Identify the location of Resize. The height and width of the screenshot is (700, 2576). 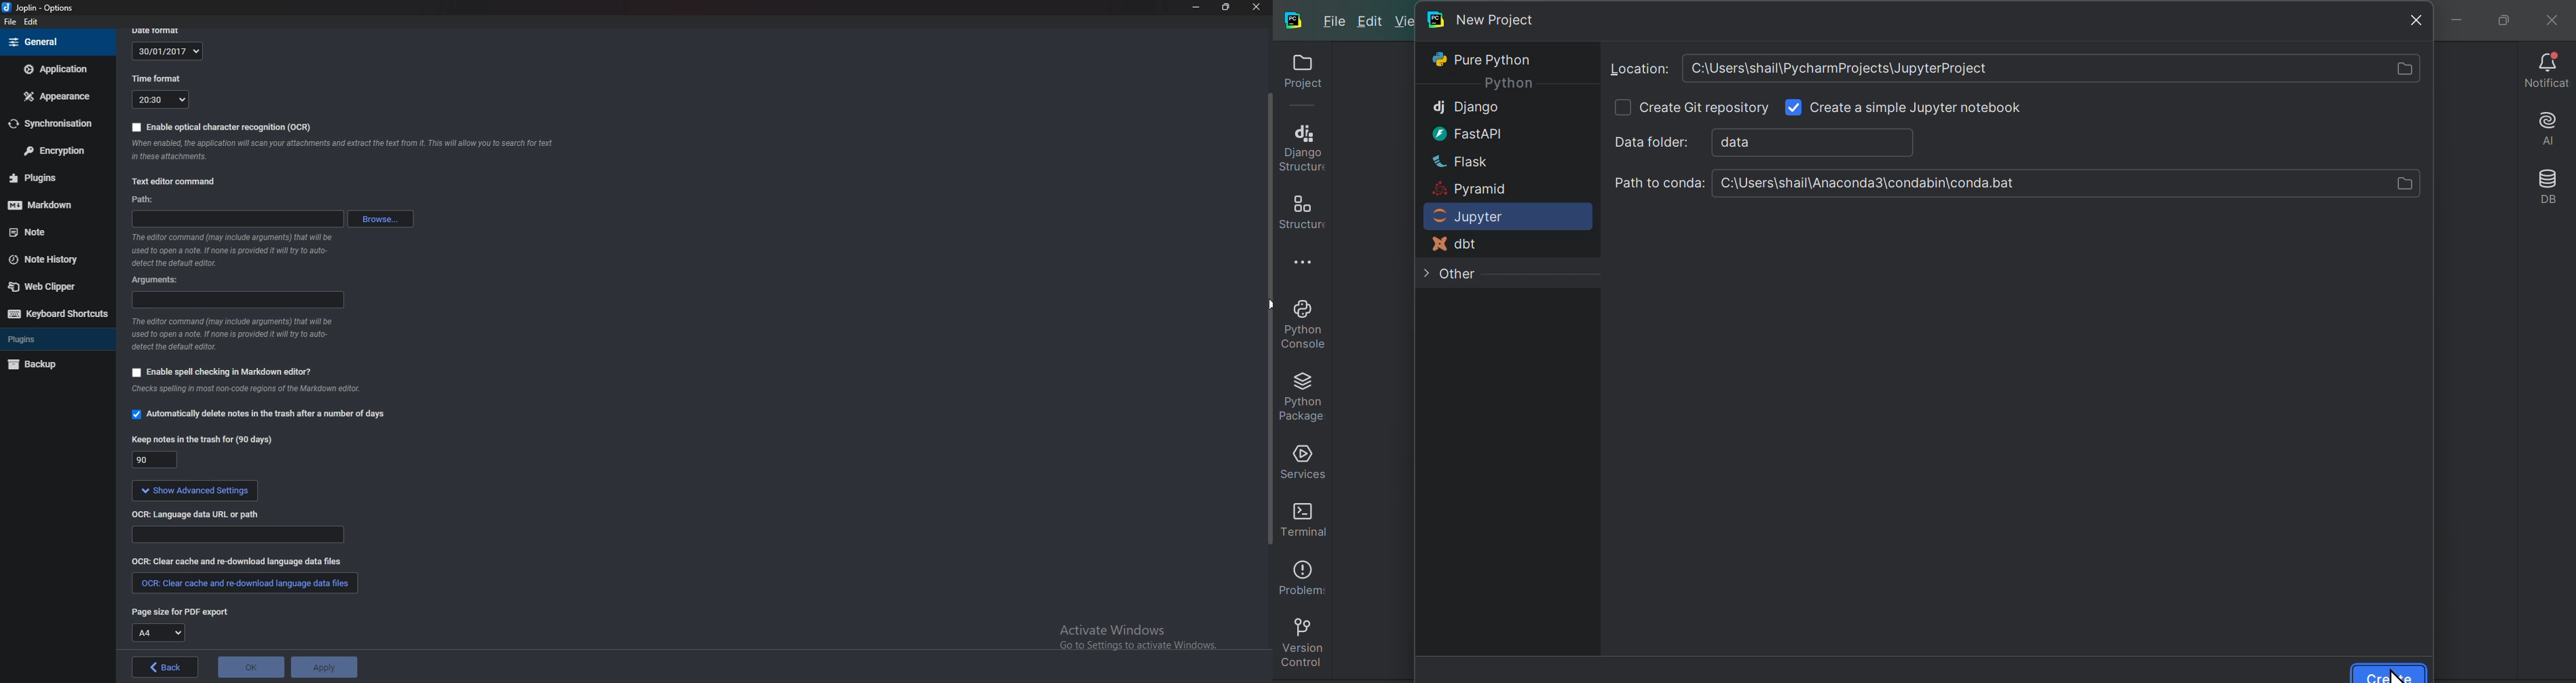
(1226, 8).